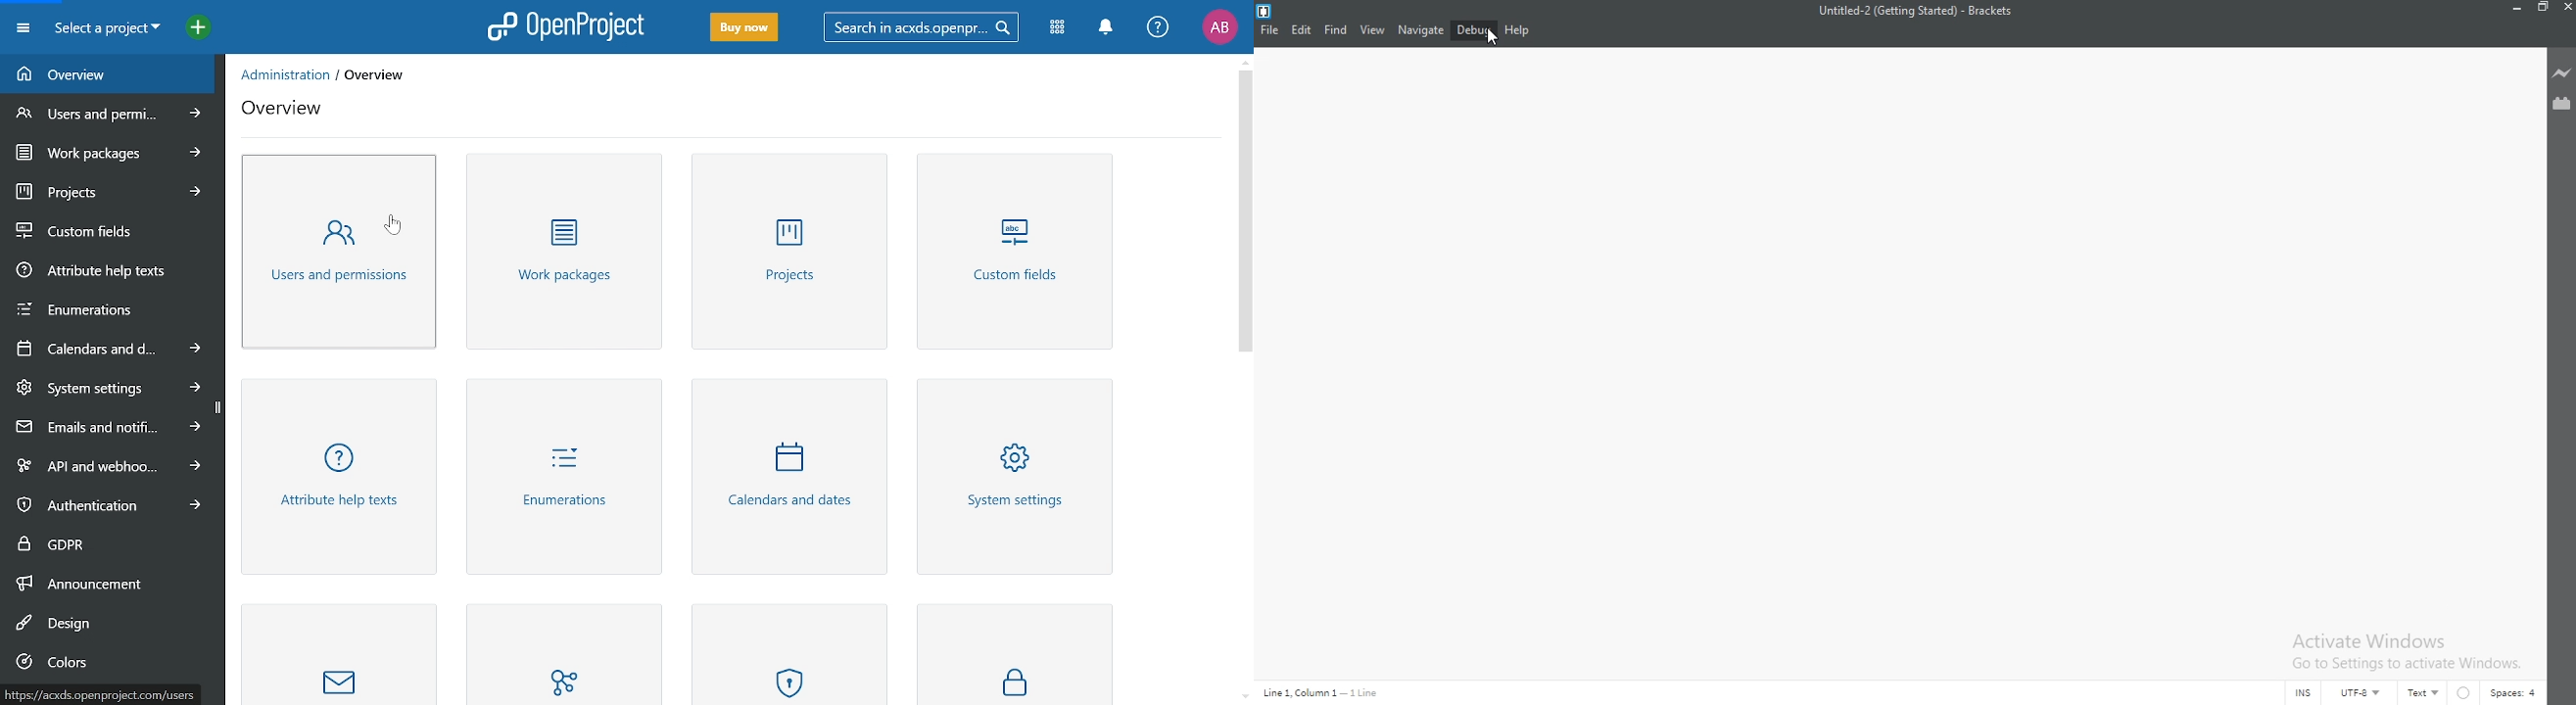 The height and width of the screenshot is (728, 2576). What do you see at coordinates (96, 546) in the screenshot?
I see `GDPR` at bounding box center [96, 546].